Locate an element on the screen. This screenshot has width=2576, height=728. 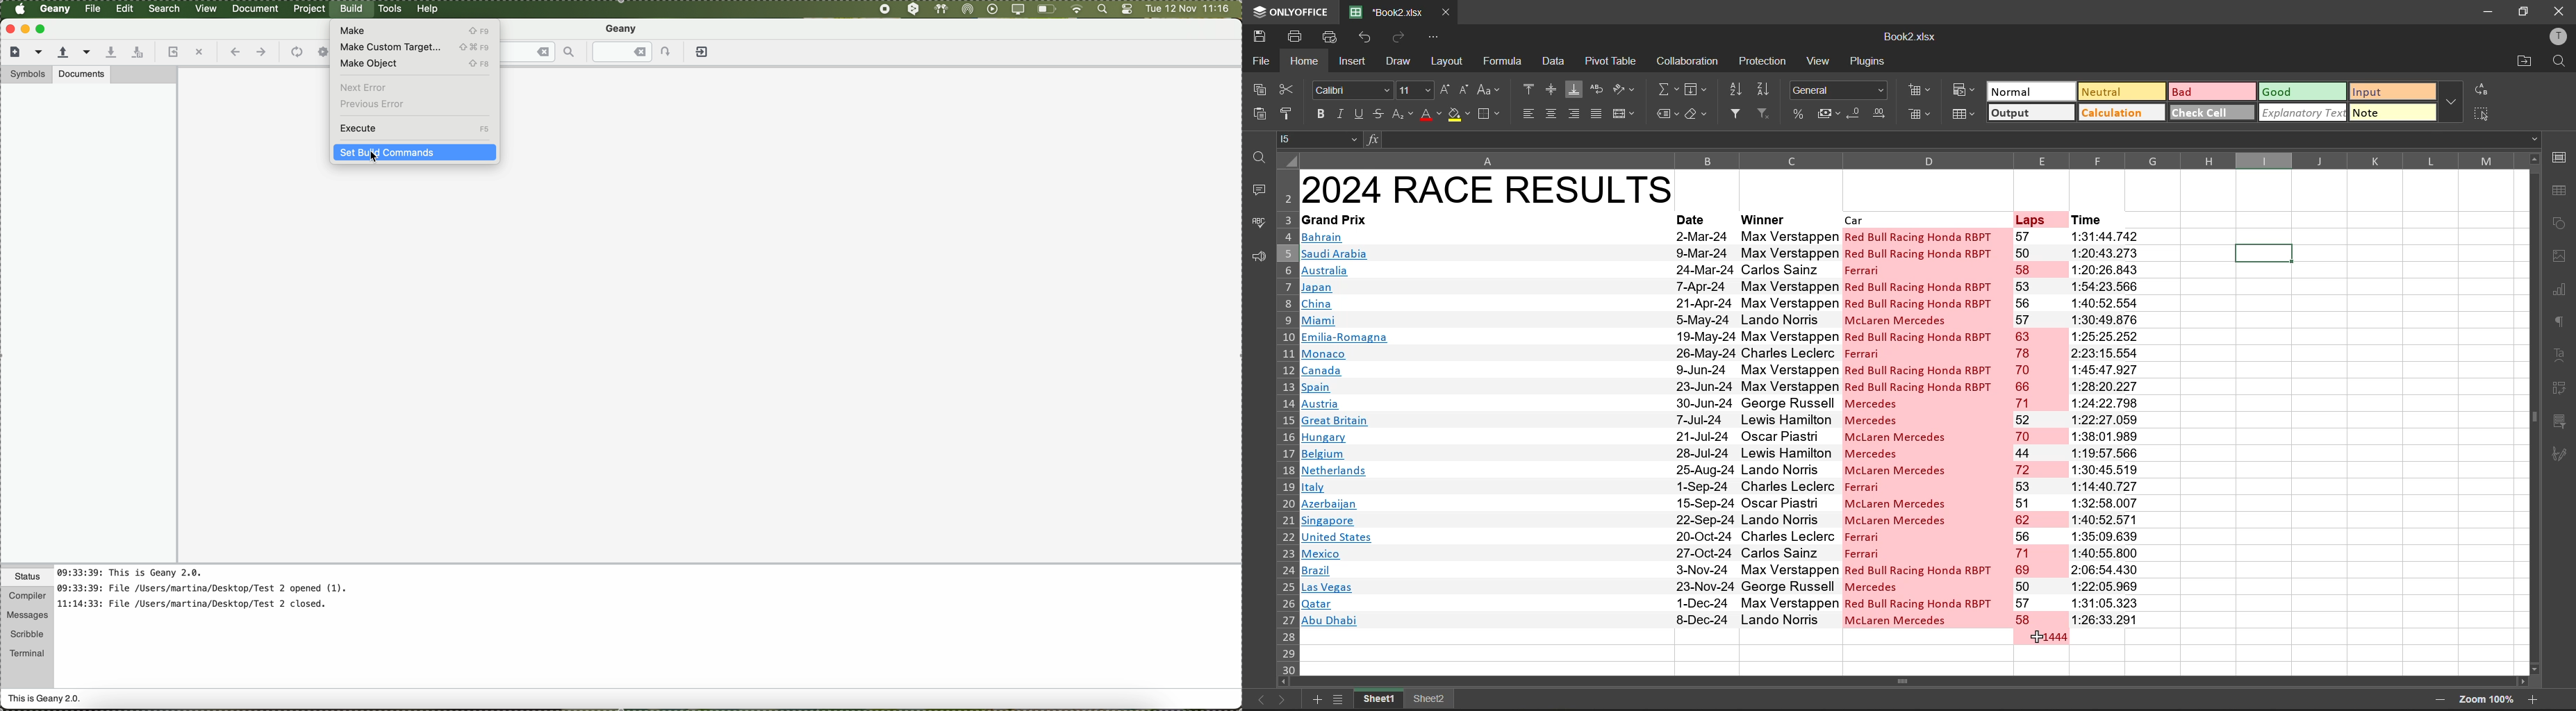
airpods is located at coordinates (940, 8).